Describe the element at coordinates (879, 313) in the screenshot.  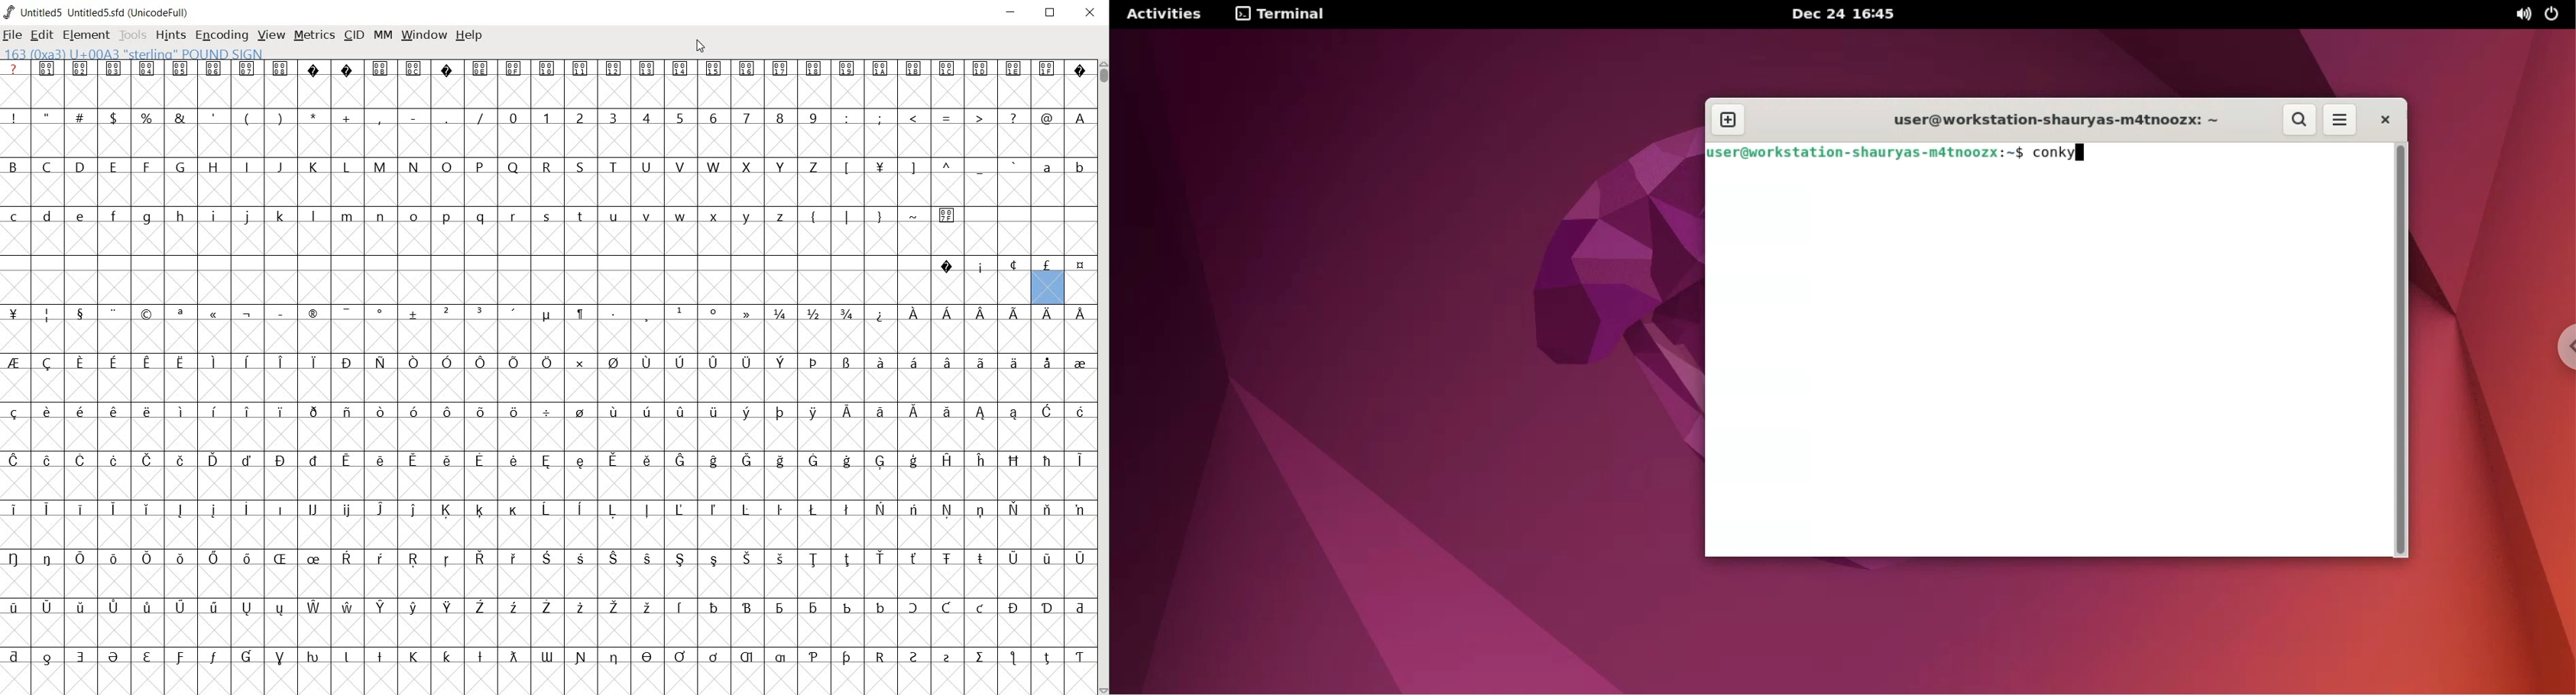
I see `Symbol` at that location.